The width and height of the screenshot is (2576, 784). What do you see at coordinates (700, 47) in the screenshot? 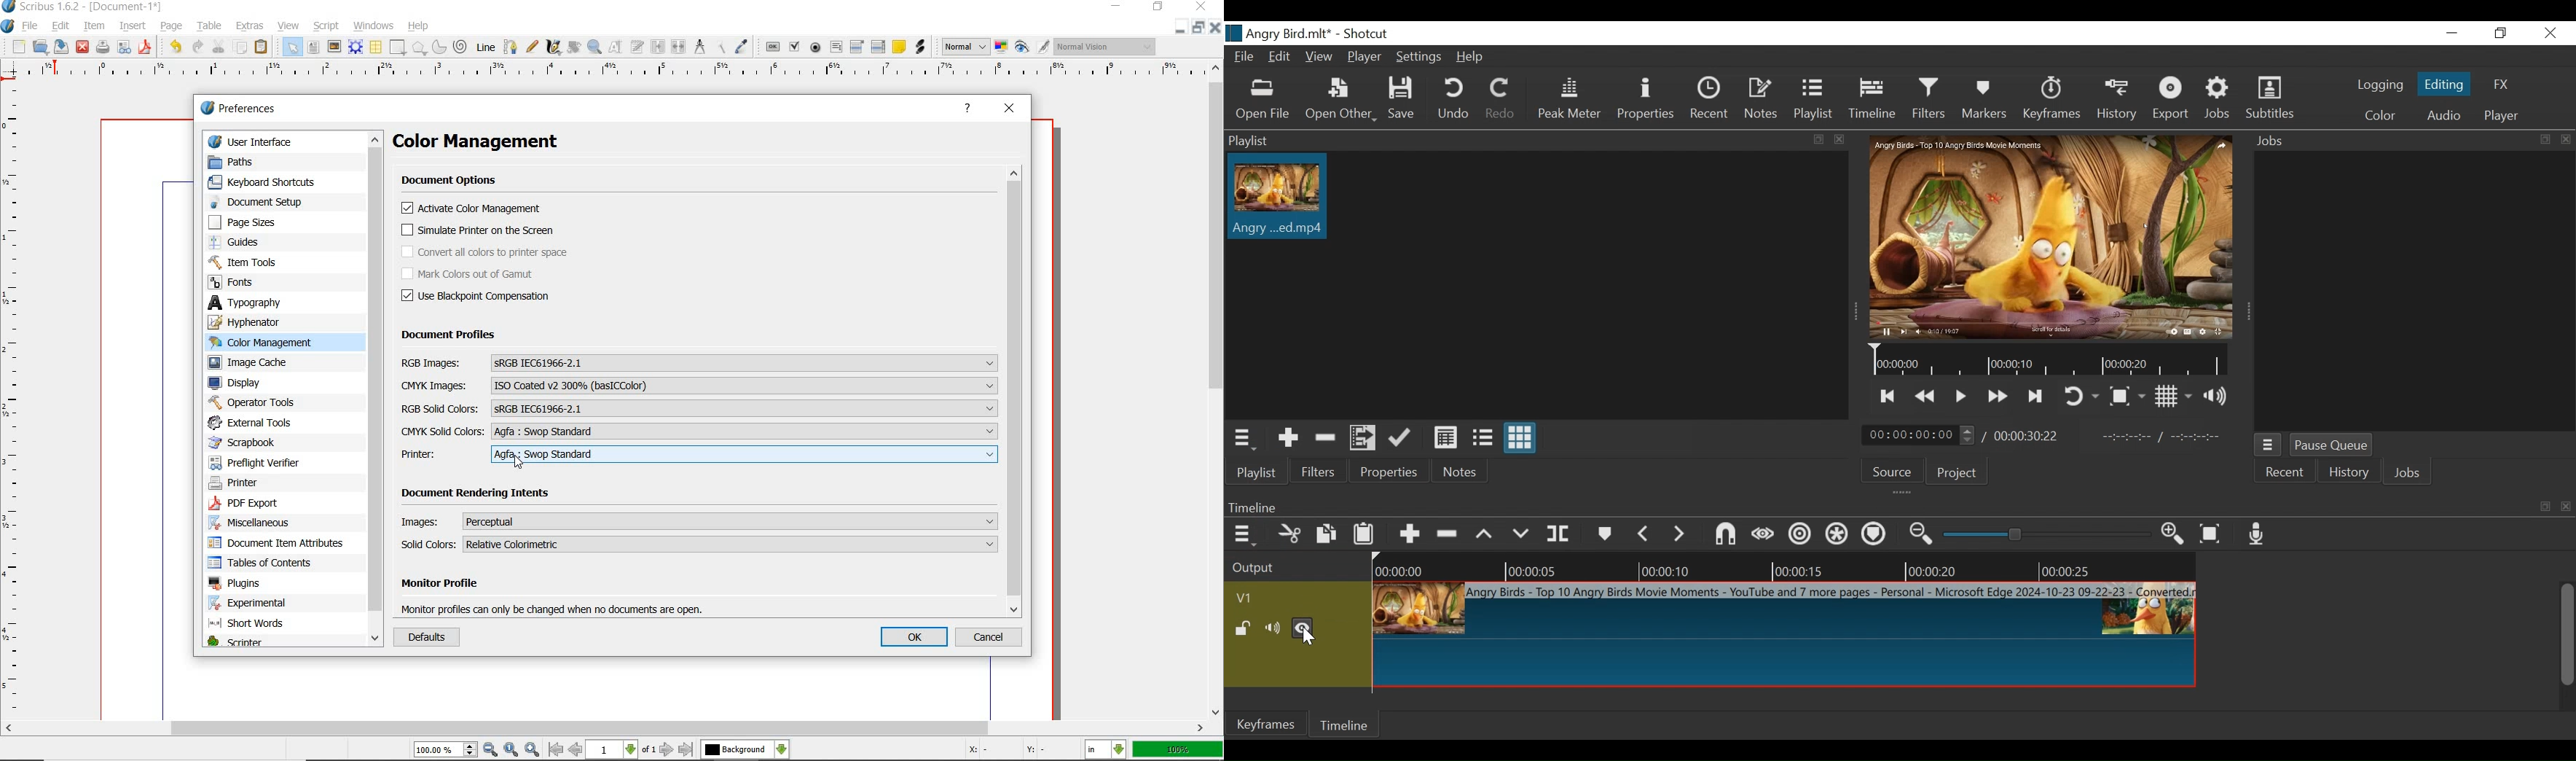
I see `measurements` at bounding box center [700, 47].